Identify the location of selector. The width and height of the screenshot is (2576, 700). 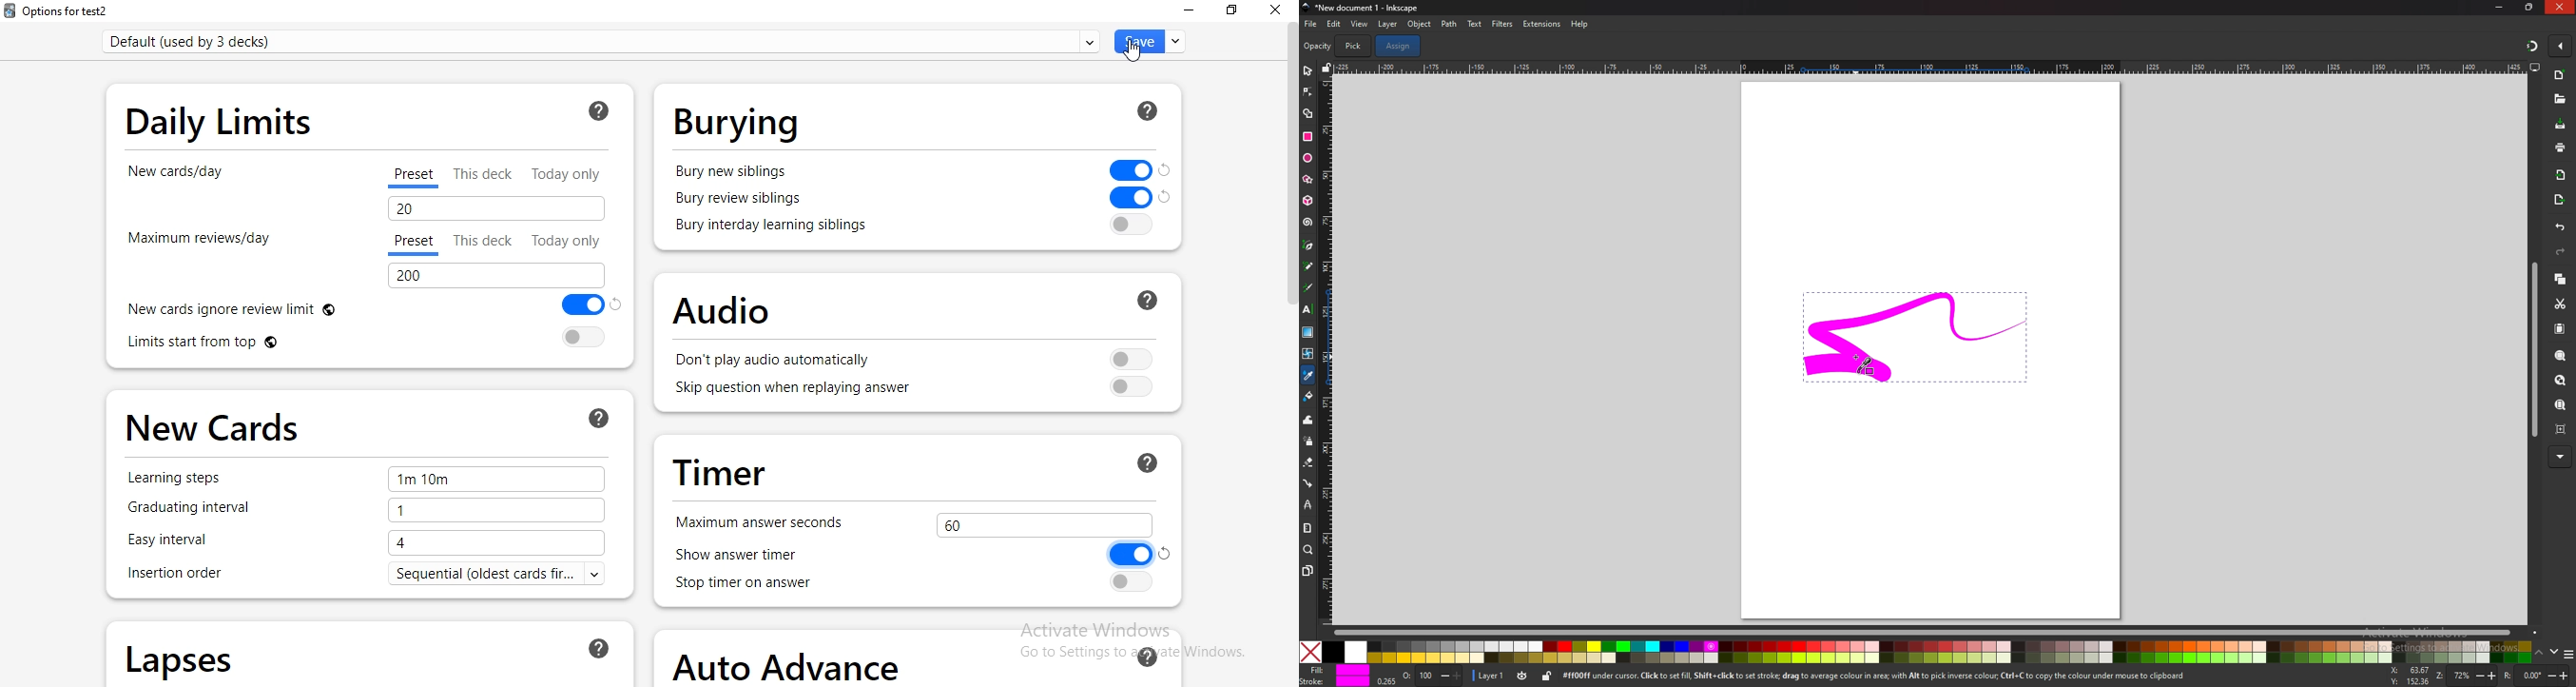
(1308, 70).